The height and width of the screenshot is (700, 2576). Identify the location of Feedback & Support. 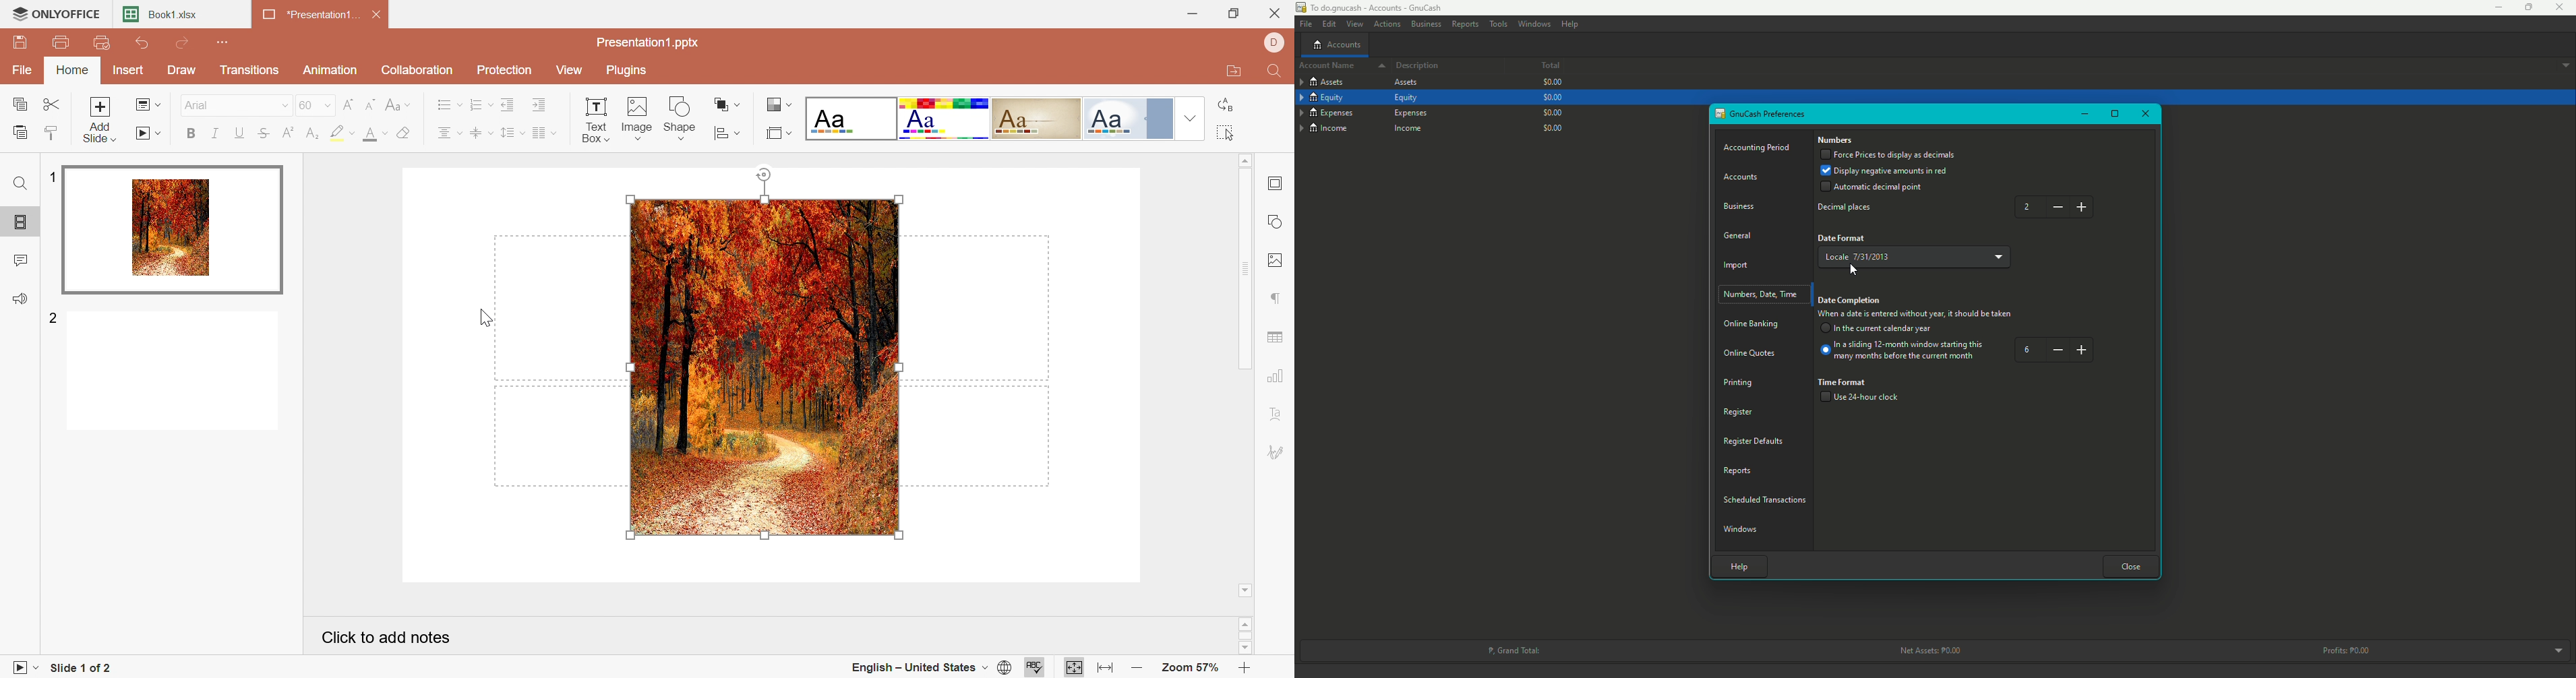
(20, 298).